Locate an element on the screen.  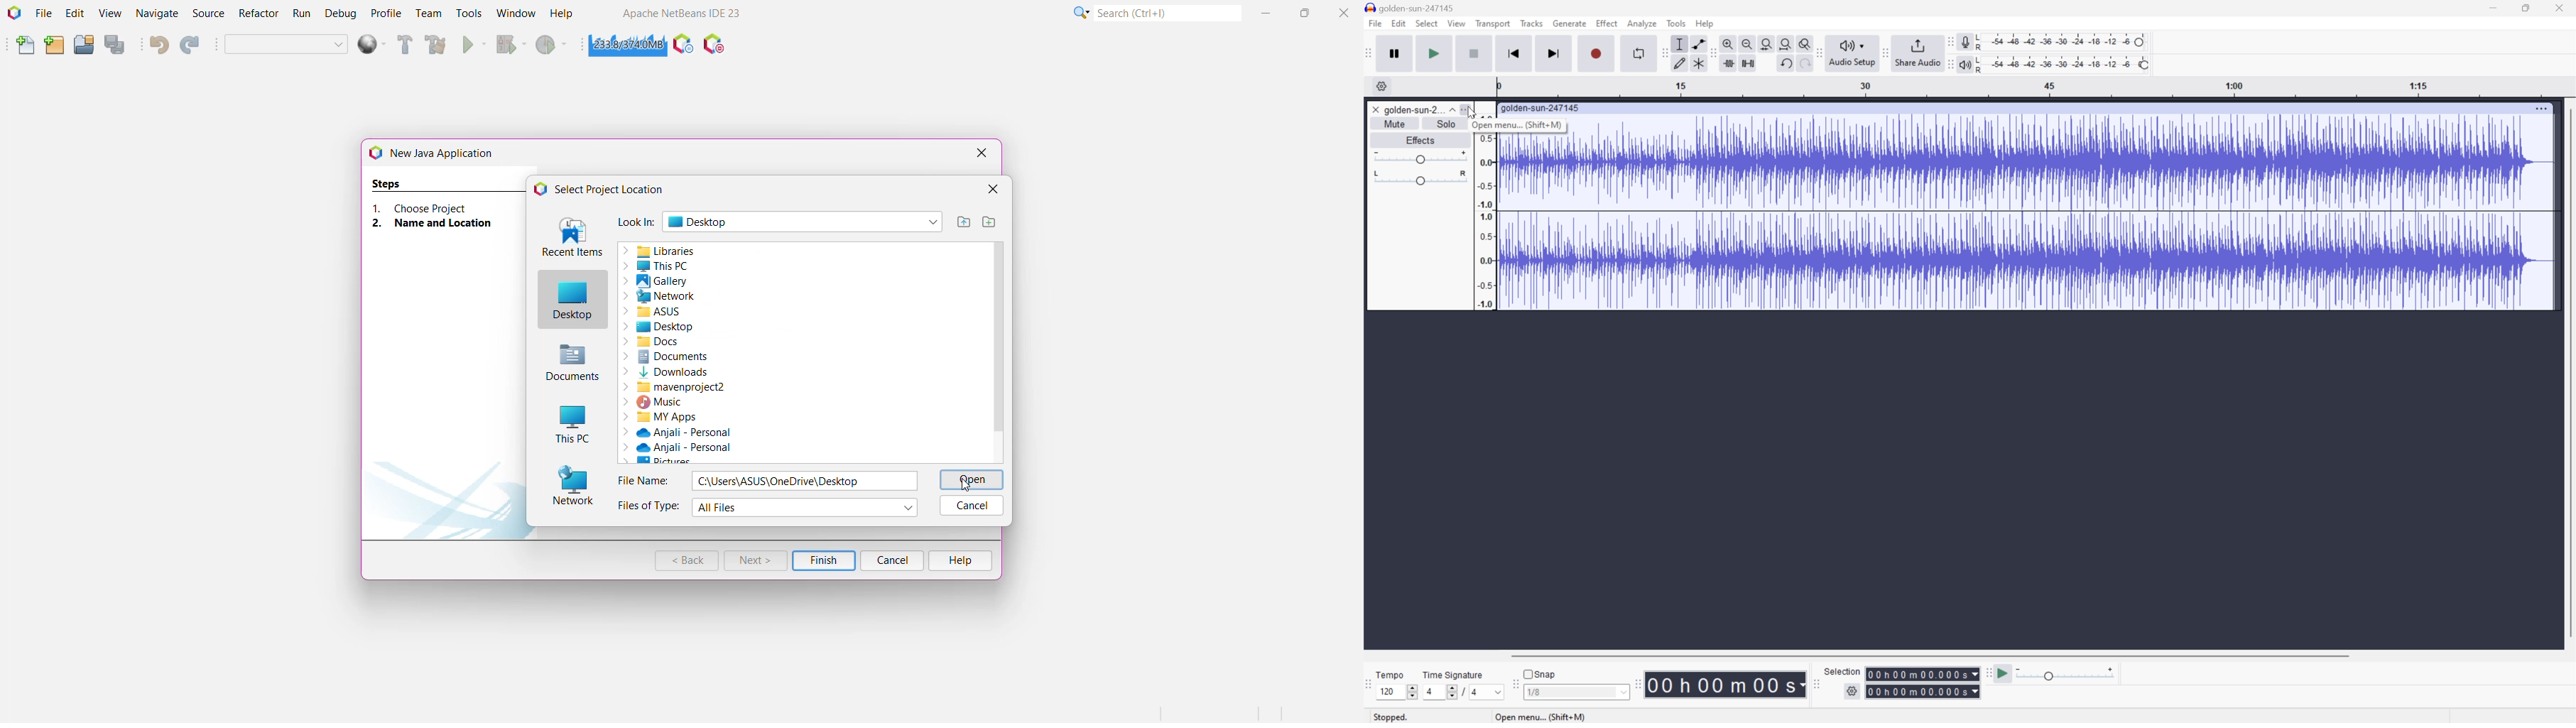
Share Audio is located at coordinates (1915, 51).